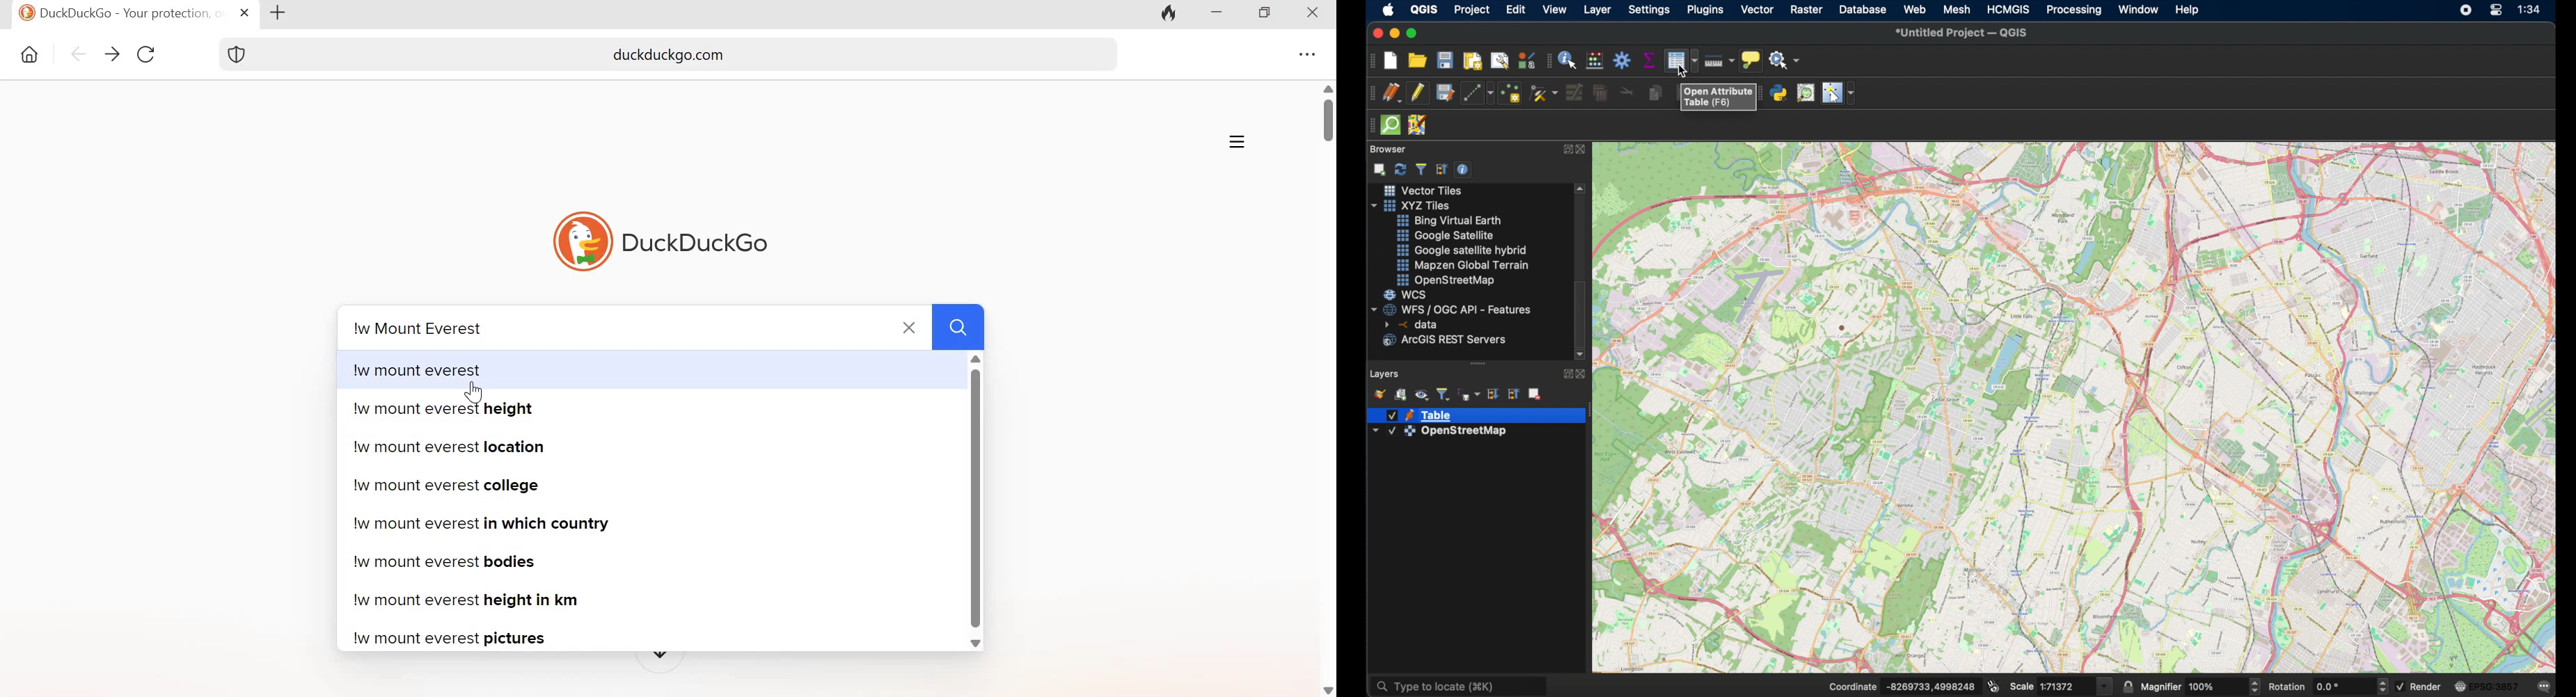  What do you see at coordinates (1624, 61) in the screenshot?
I see `toolbox` at bounding box center [1624, 61].